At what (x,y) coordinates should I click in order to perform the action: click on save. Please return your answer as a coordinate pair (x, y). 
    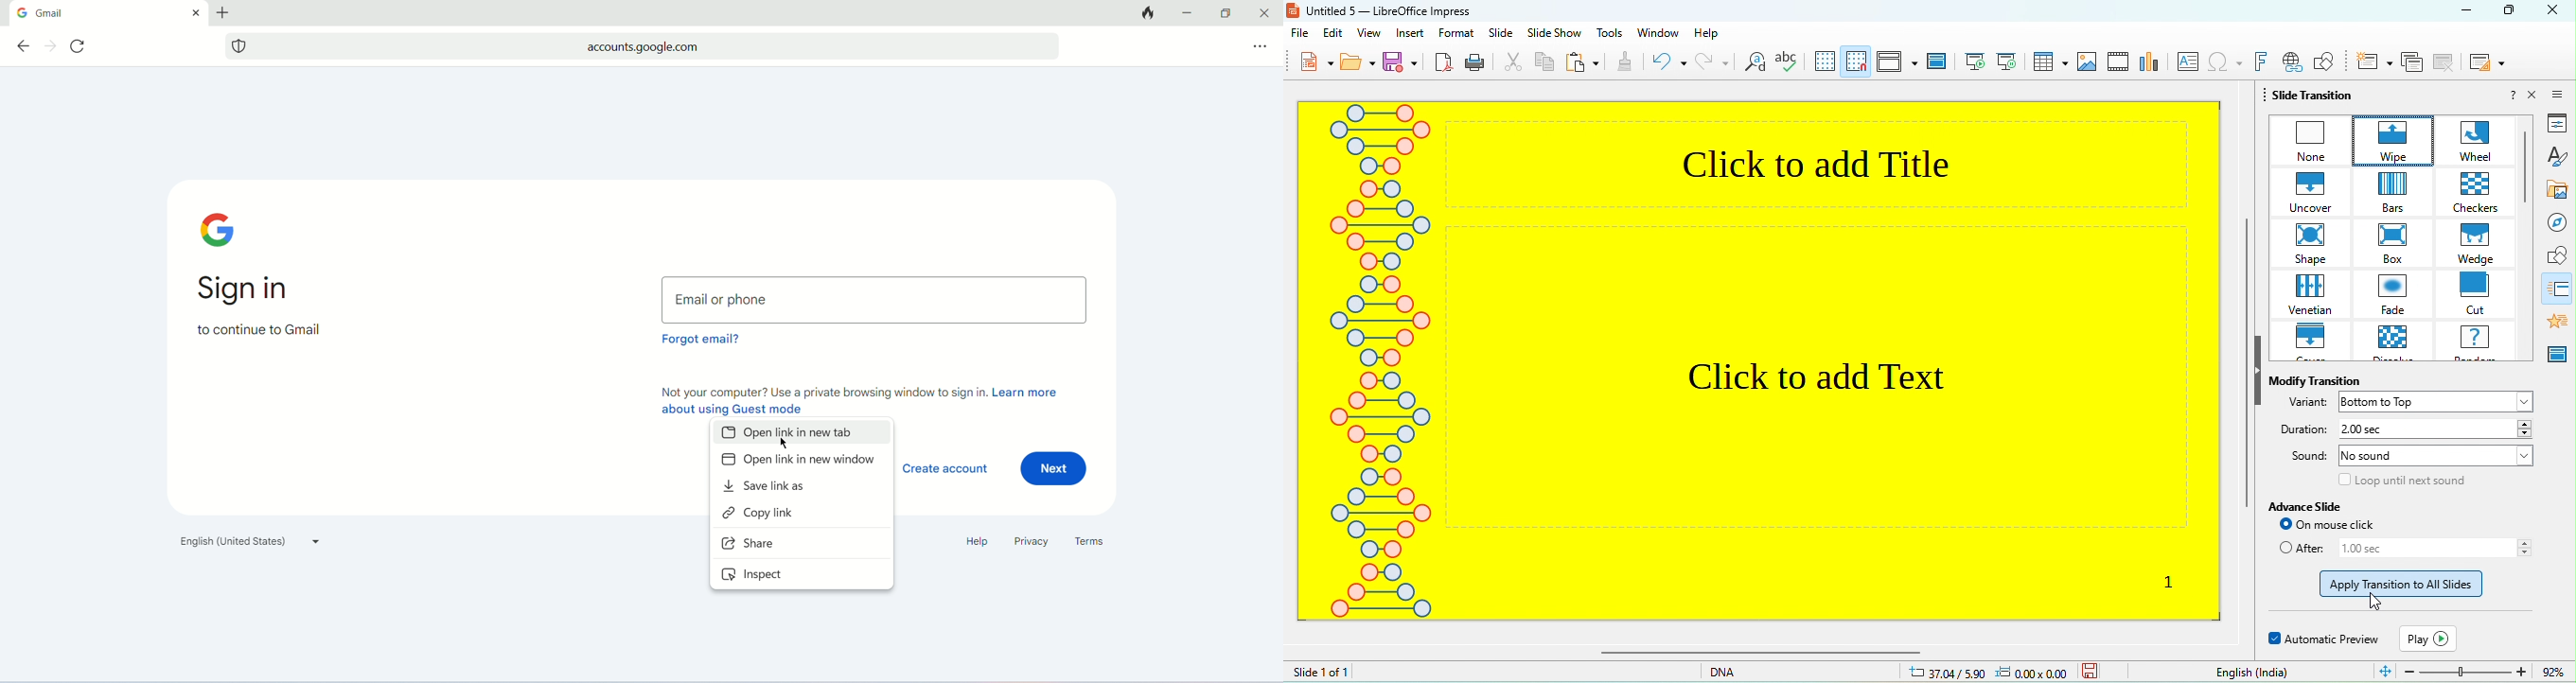
    Looking at the image, I should click on (1403, 62).